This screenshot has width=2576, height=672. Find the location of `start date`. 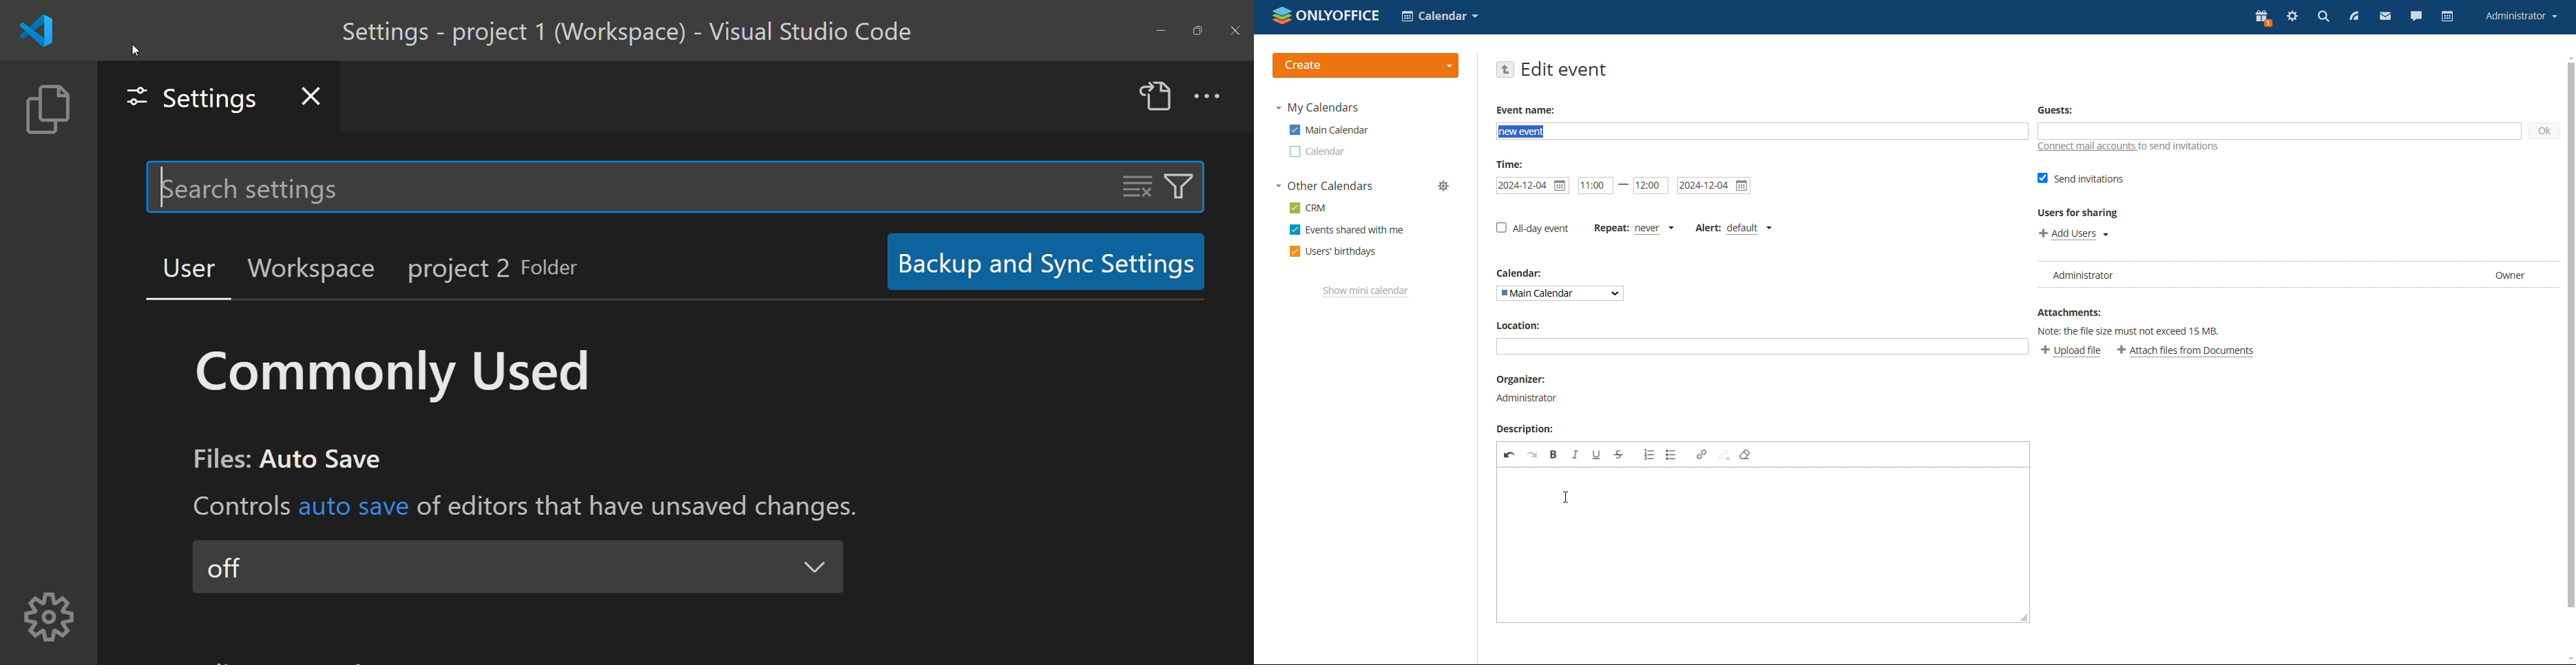

start date is located at coordinates (1595, 185).